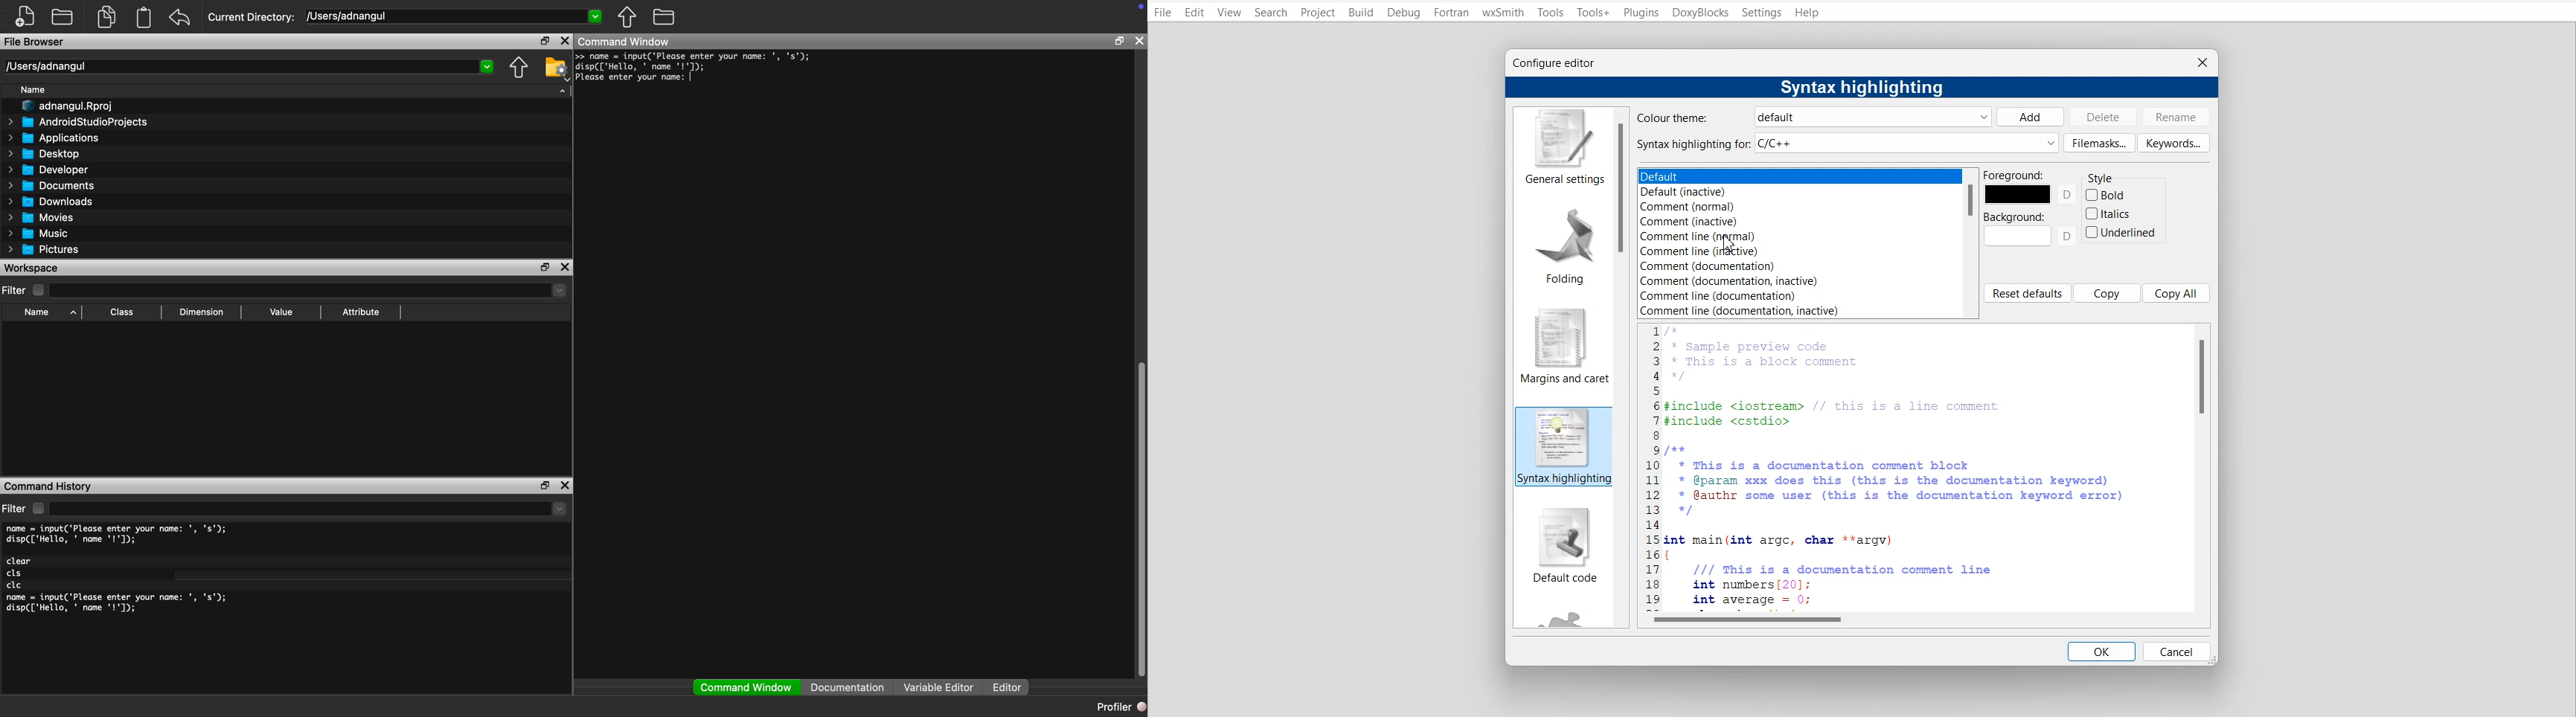  Describe the element at coordinates (1745, 176) in the screenshot. I see `Default` at that location.